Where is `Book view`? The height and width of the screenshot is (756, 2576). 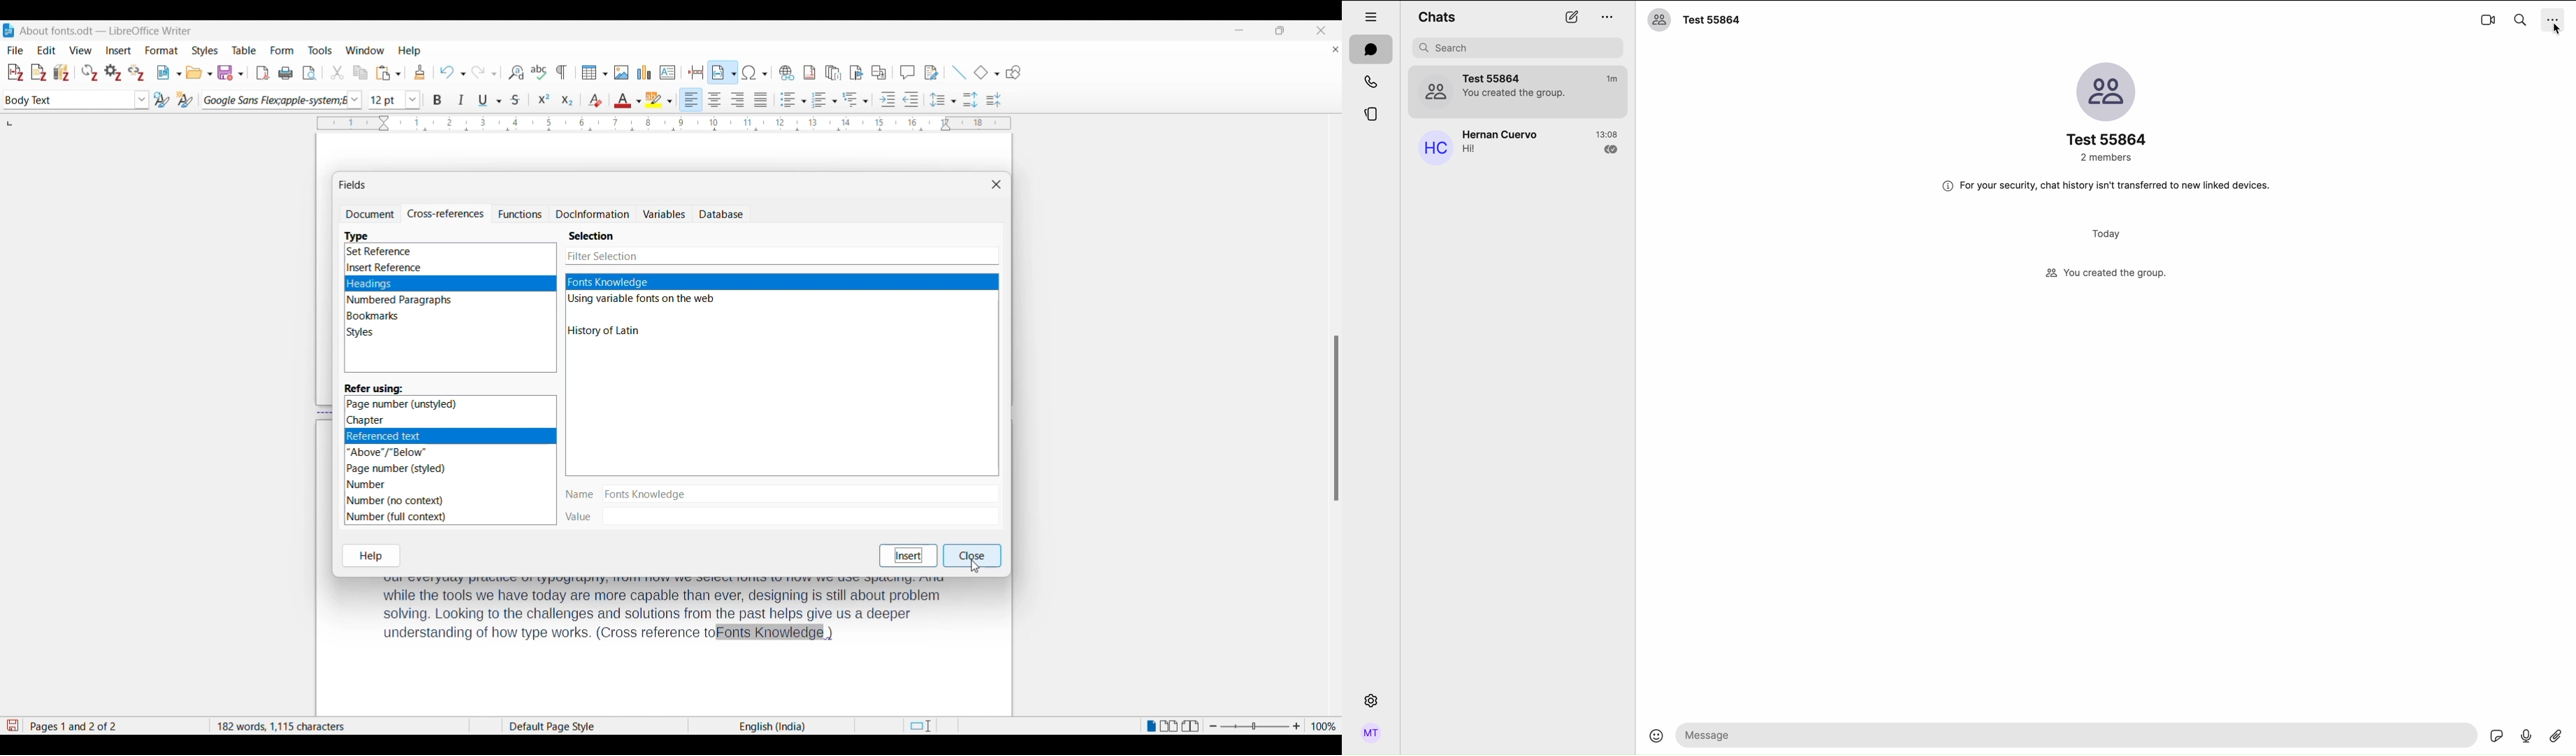 Book view is located at coordinates (1191, 726).